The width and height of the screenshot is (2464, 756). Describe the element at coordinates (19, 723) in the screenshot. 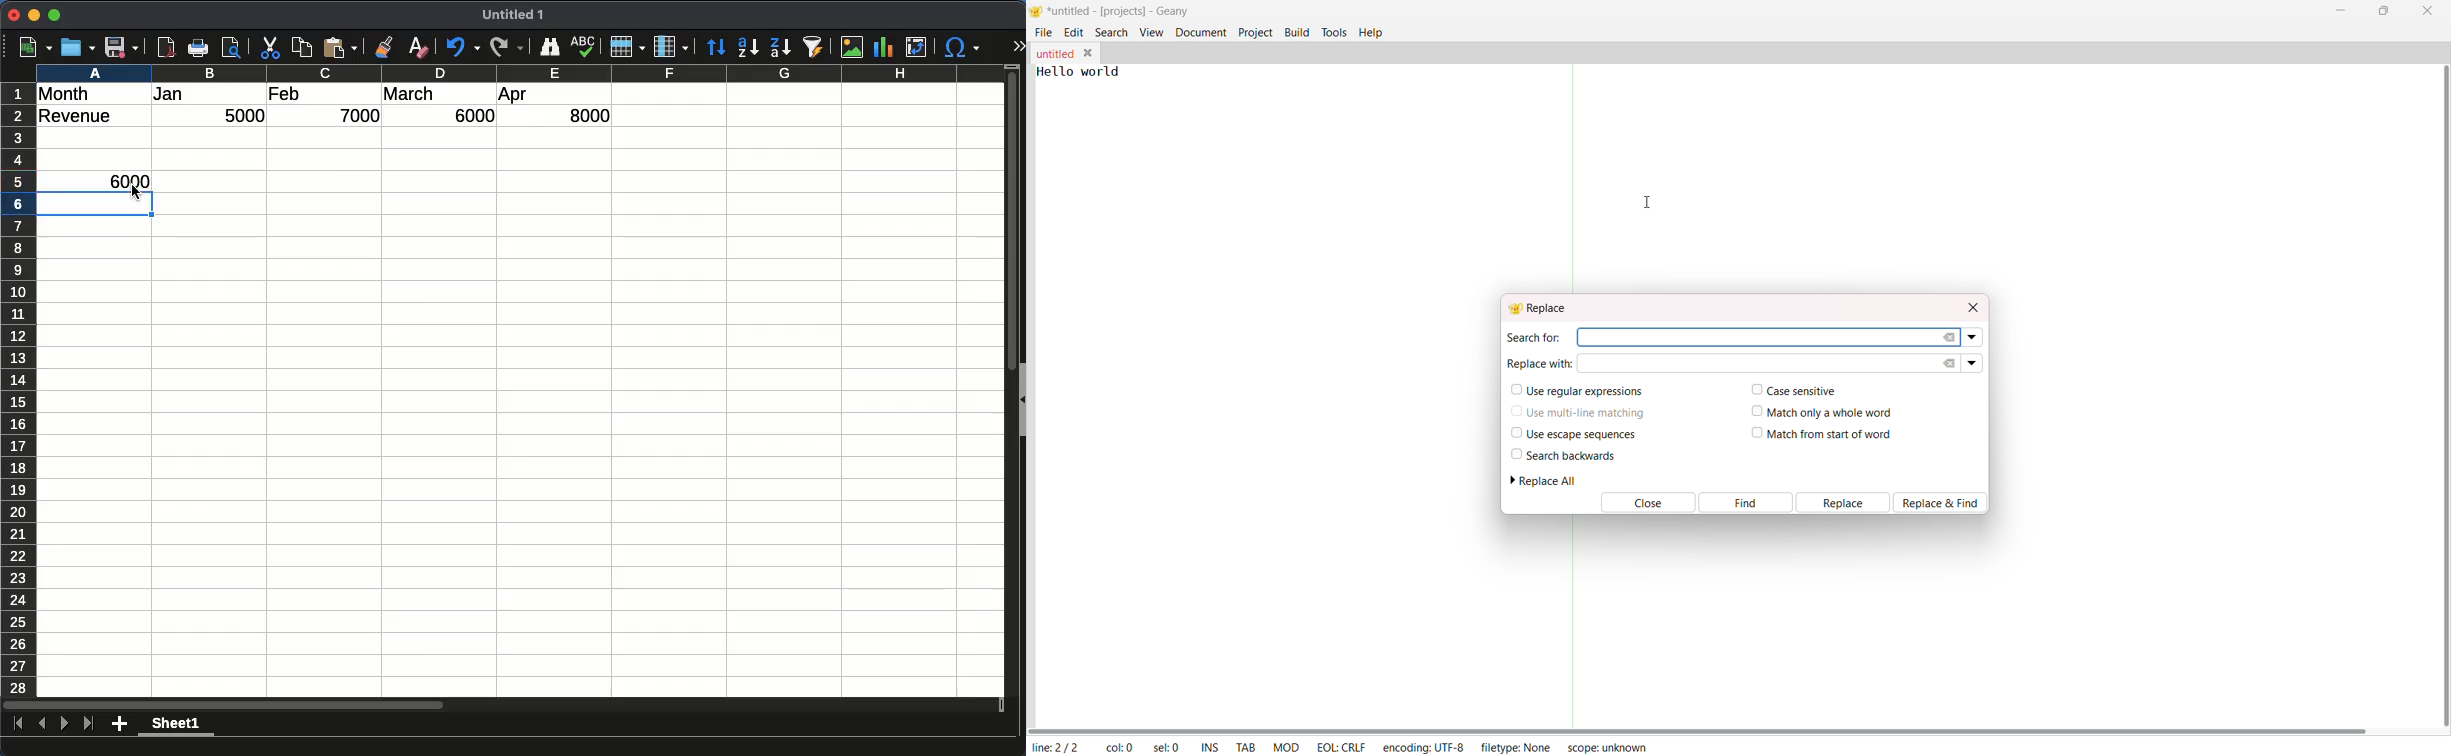

I see `first sheet` at that location.